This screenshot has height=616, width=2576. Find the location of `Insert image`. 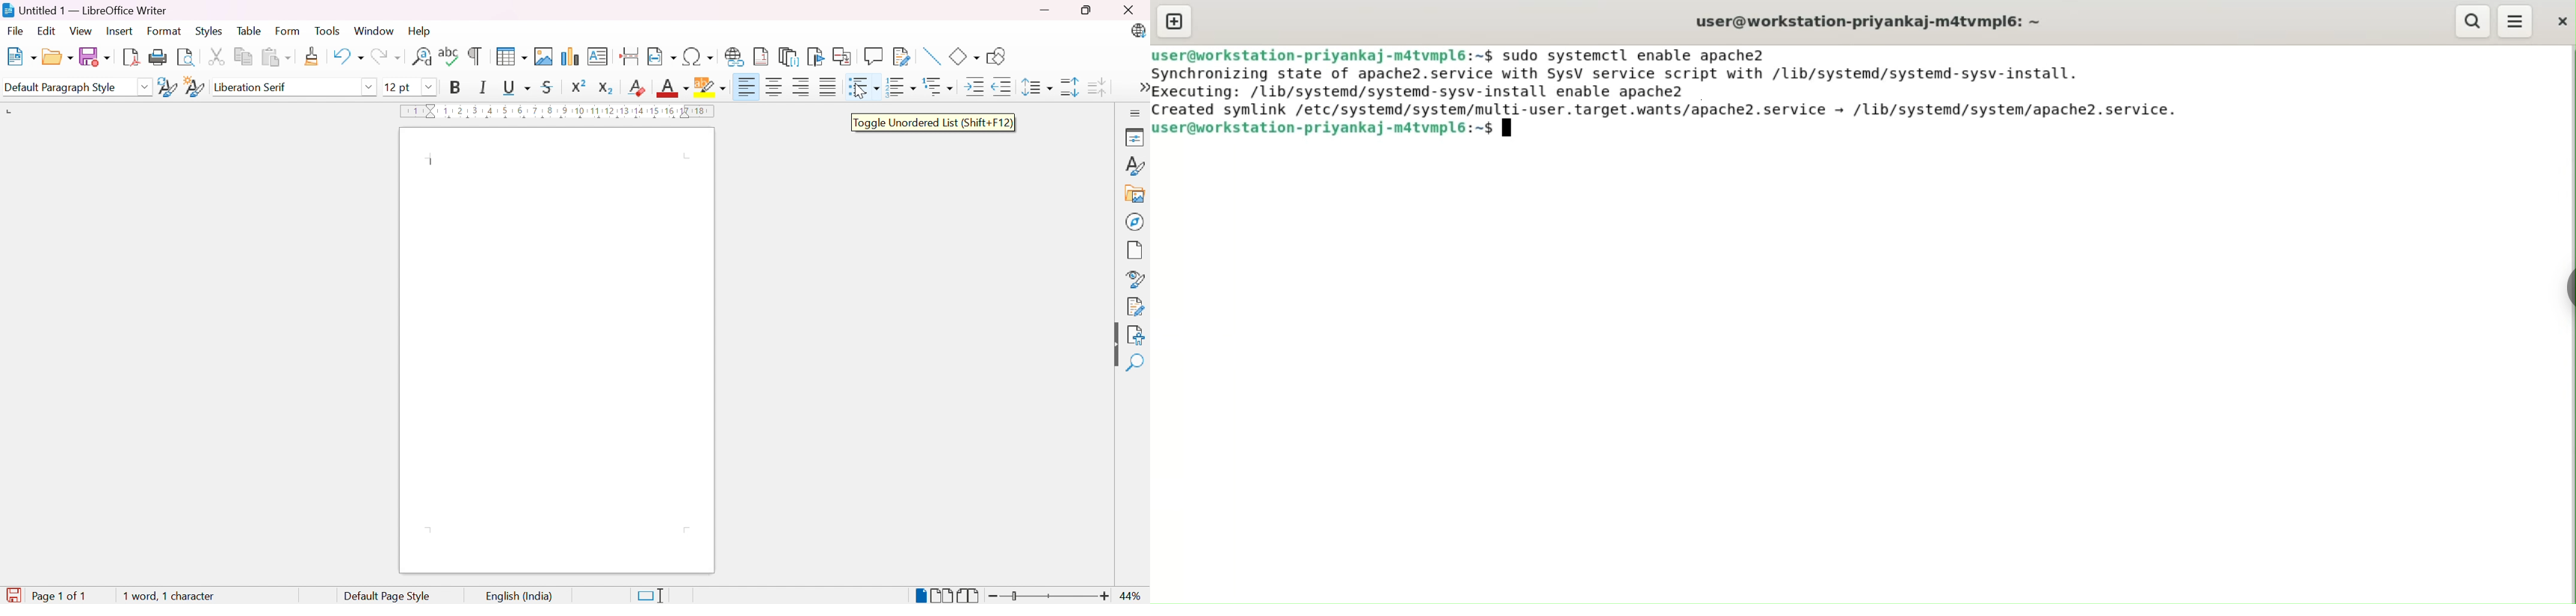

Insert image is located at coordinates (545, 56).